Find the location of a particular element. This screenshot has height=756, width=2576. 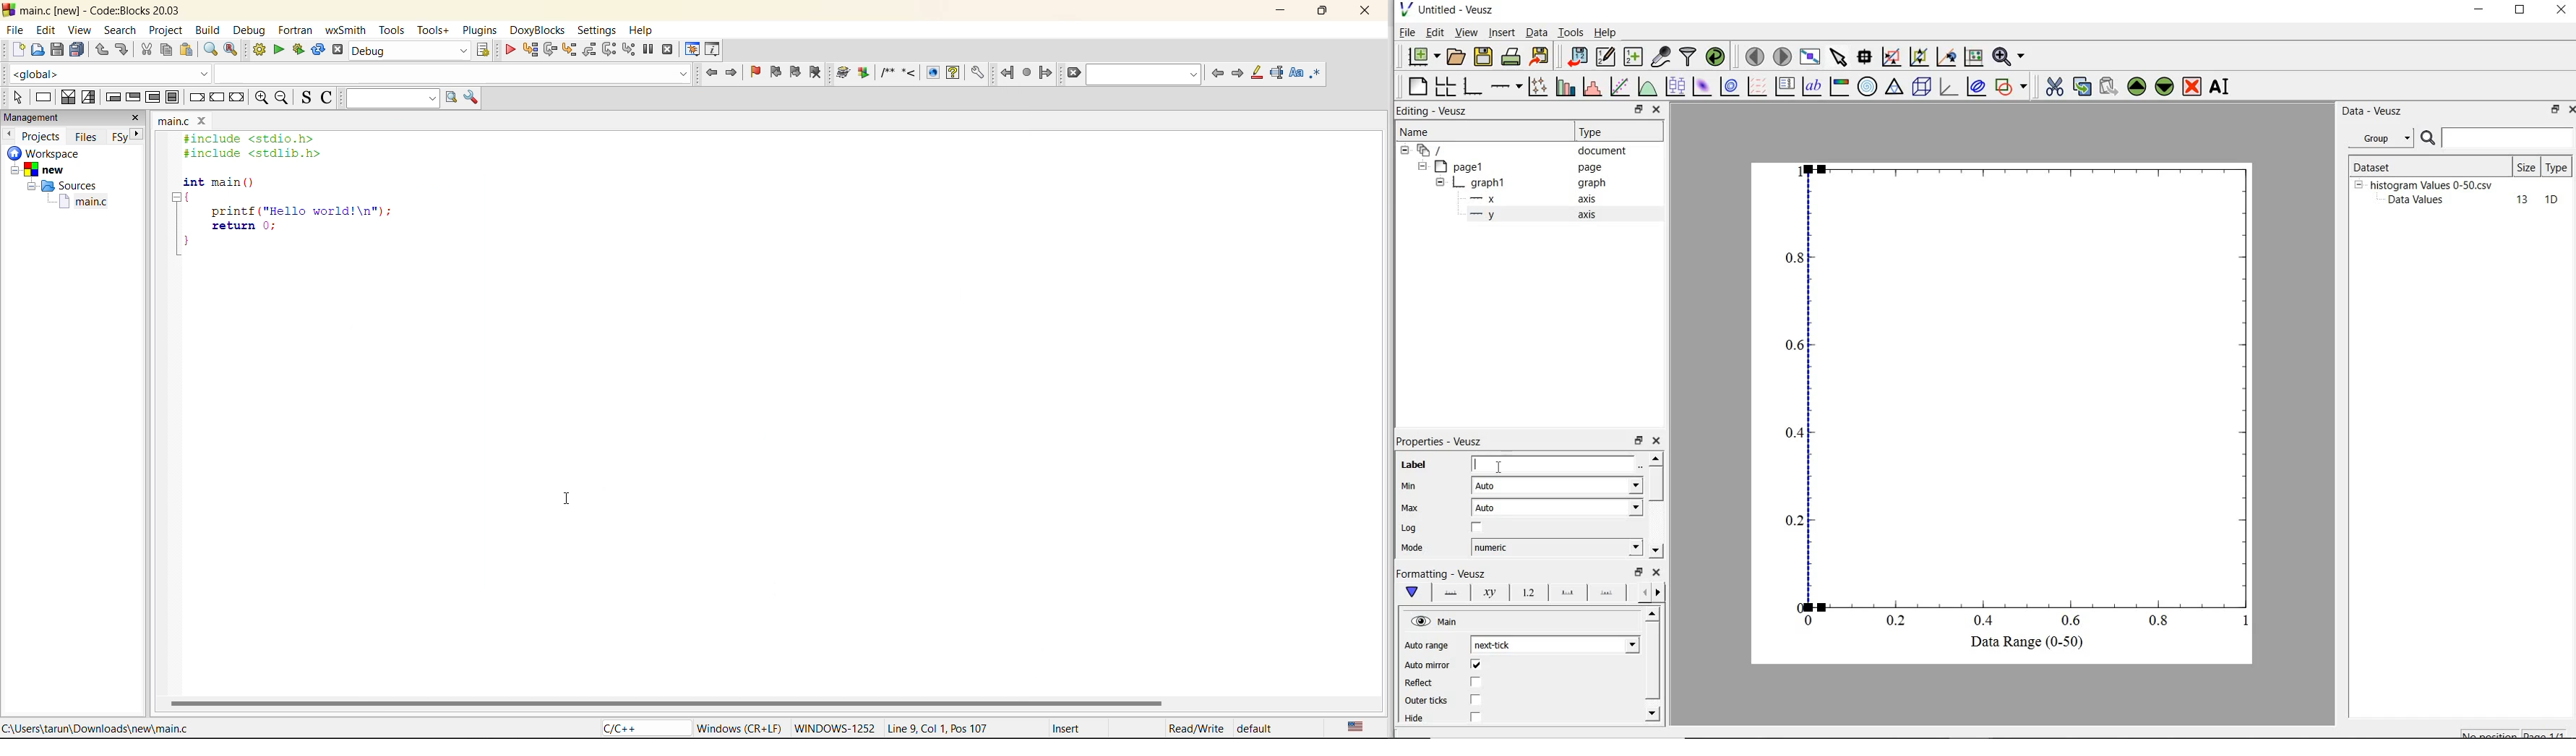

management is located at coordinates (48, 116).